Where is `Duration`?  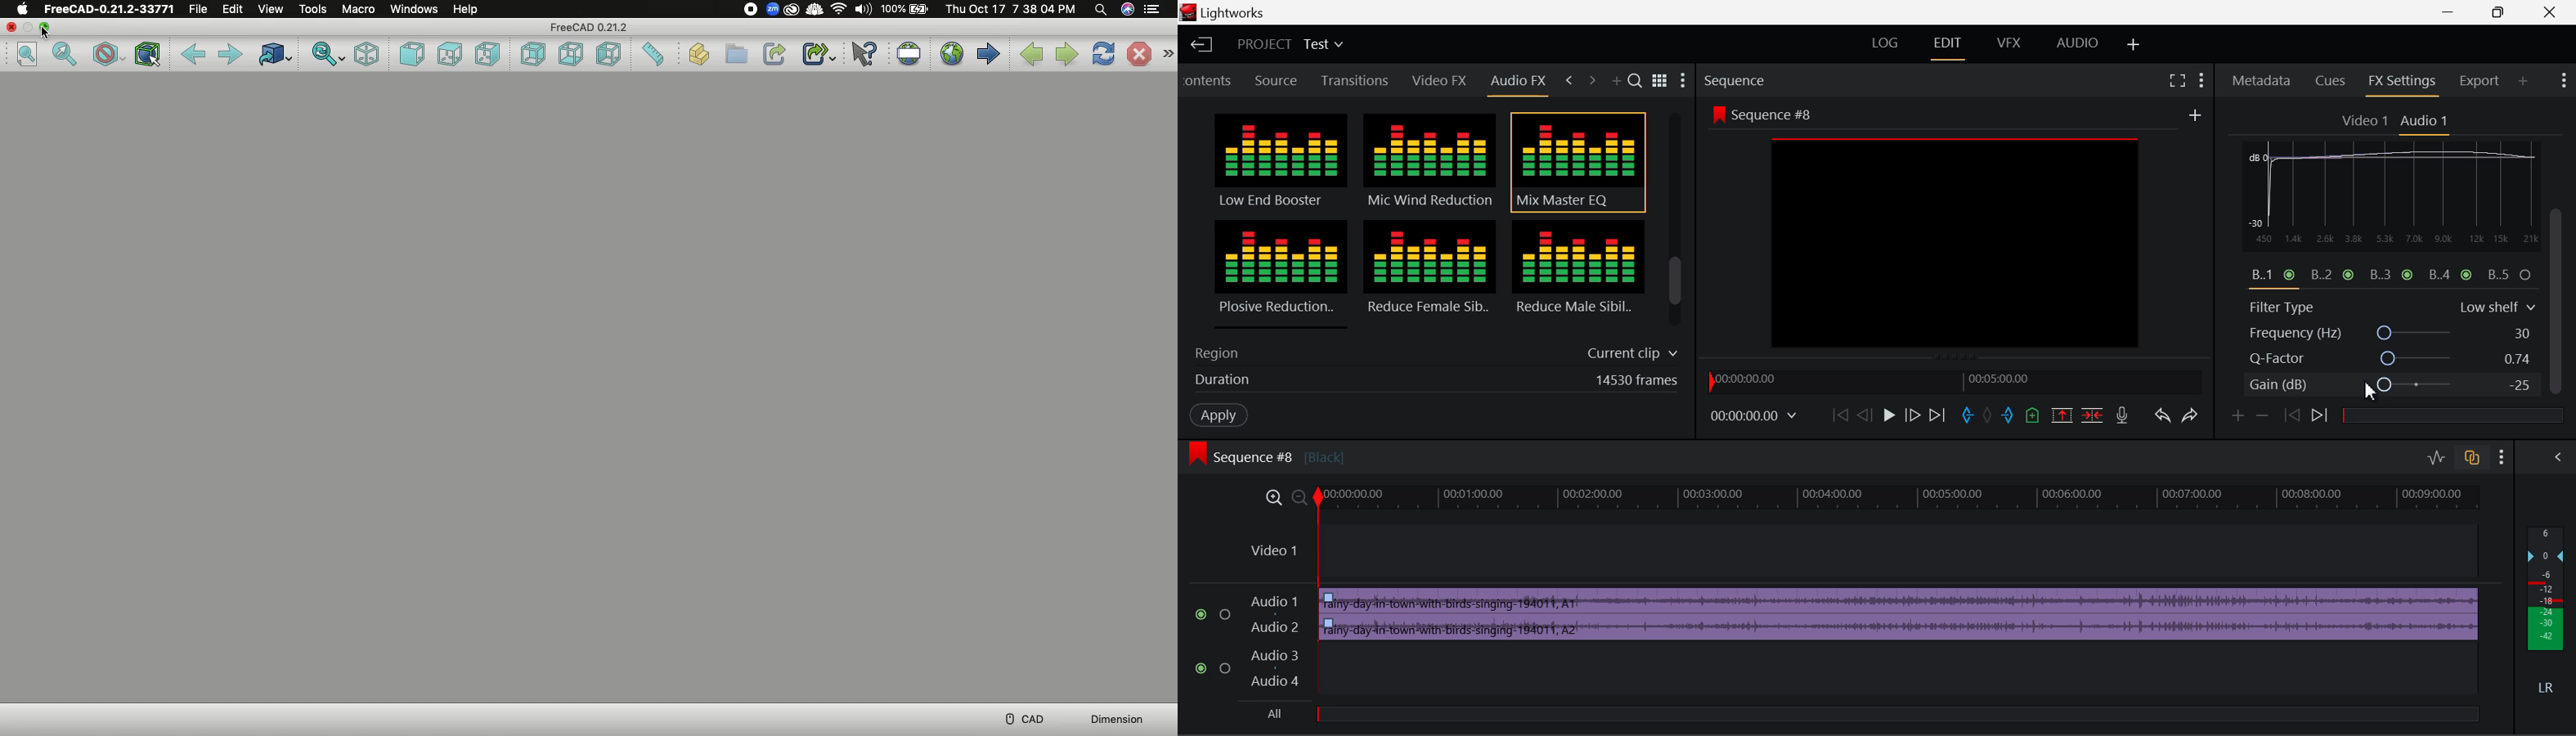
Duration is located at coordinates (1432, 383).